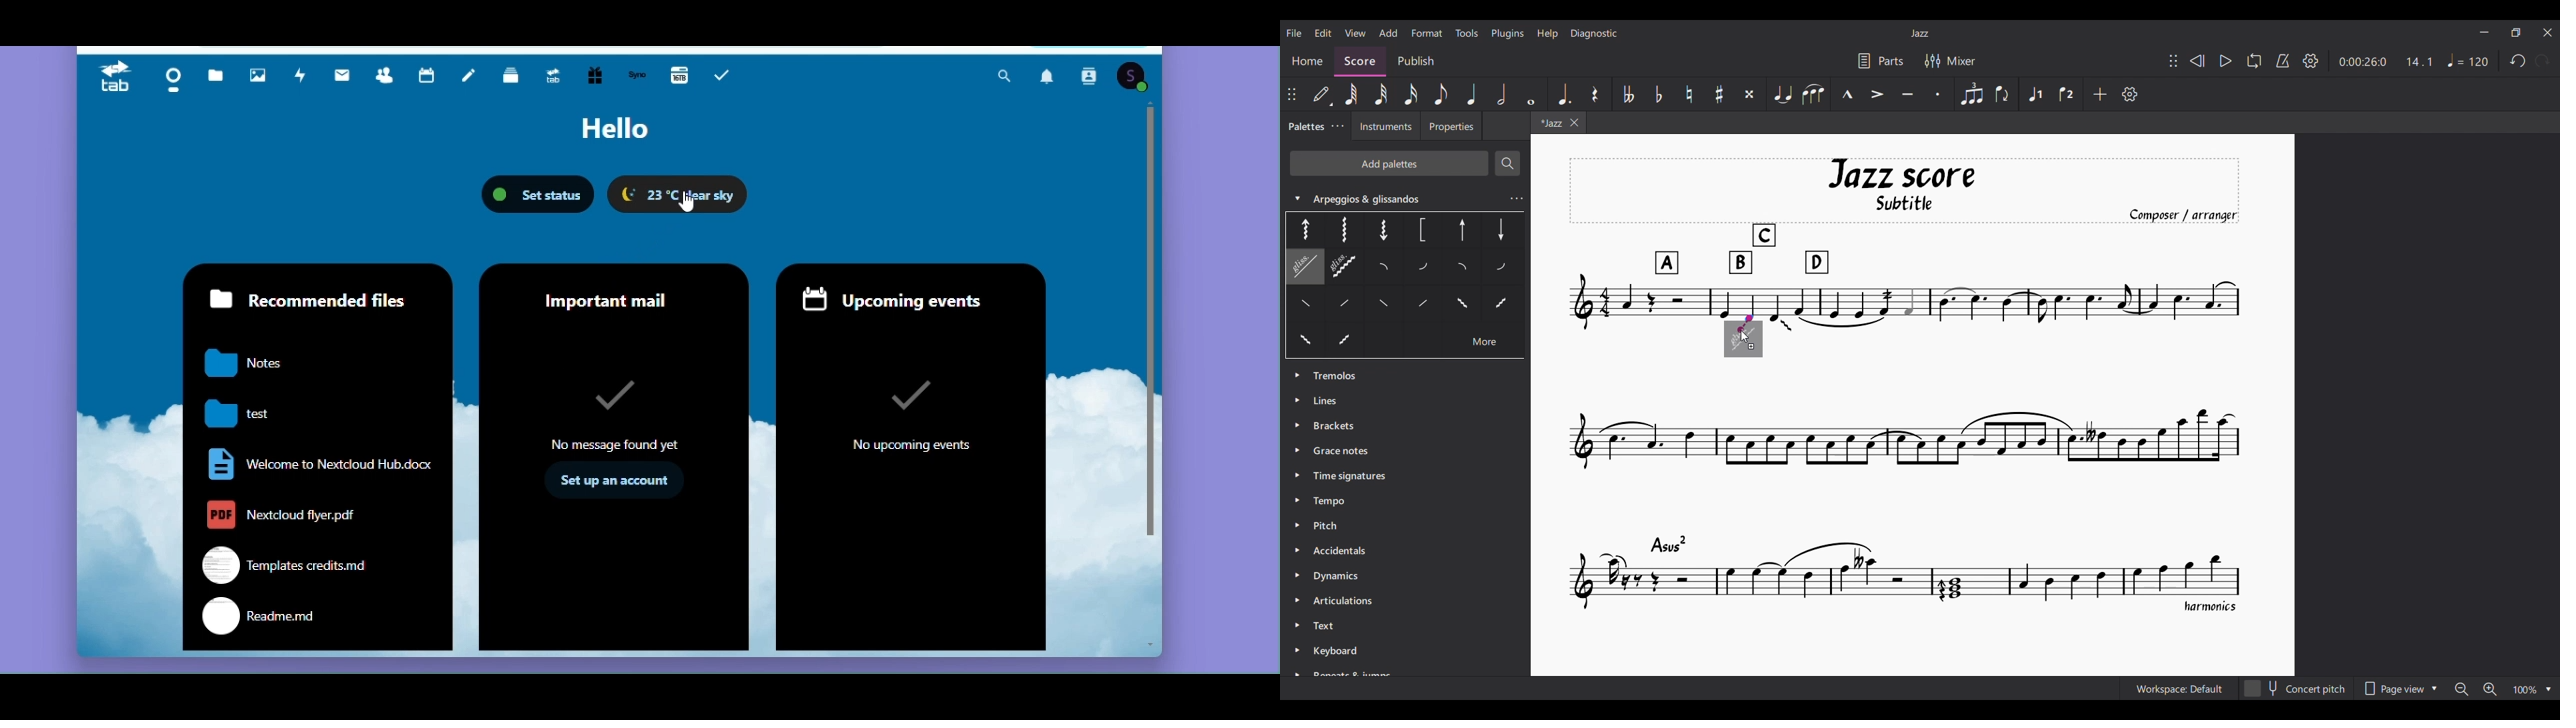  I want to click on Photos, so click(261, 79).